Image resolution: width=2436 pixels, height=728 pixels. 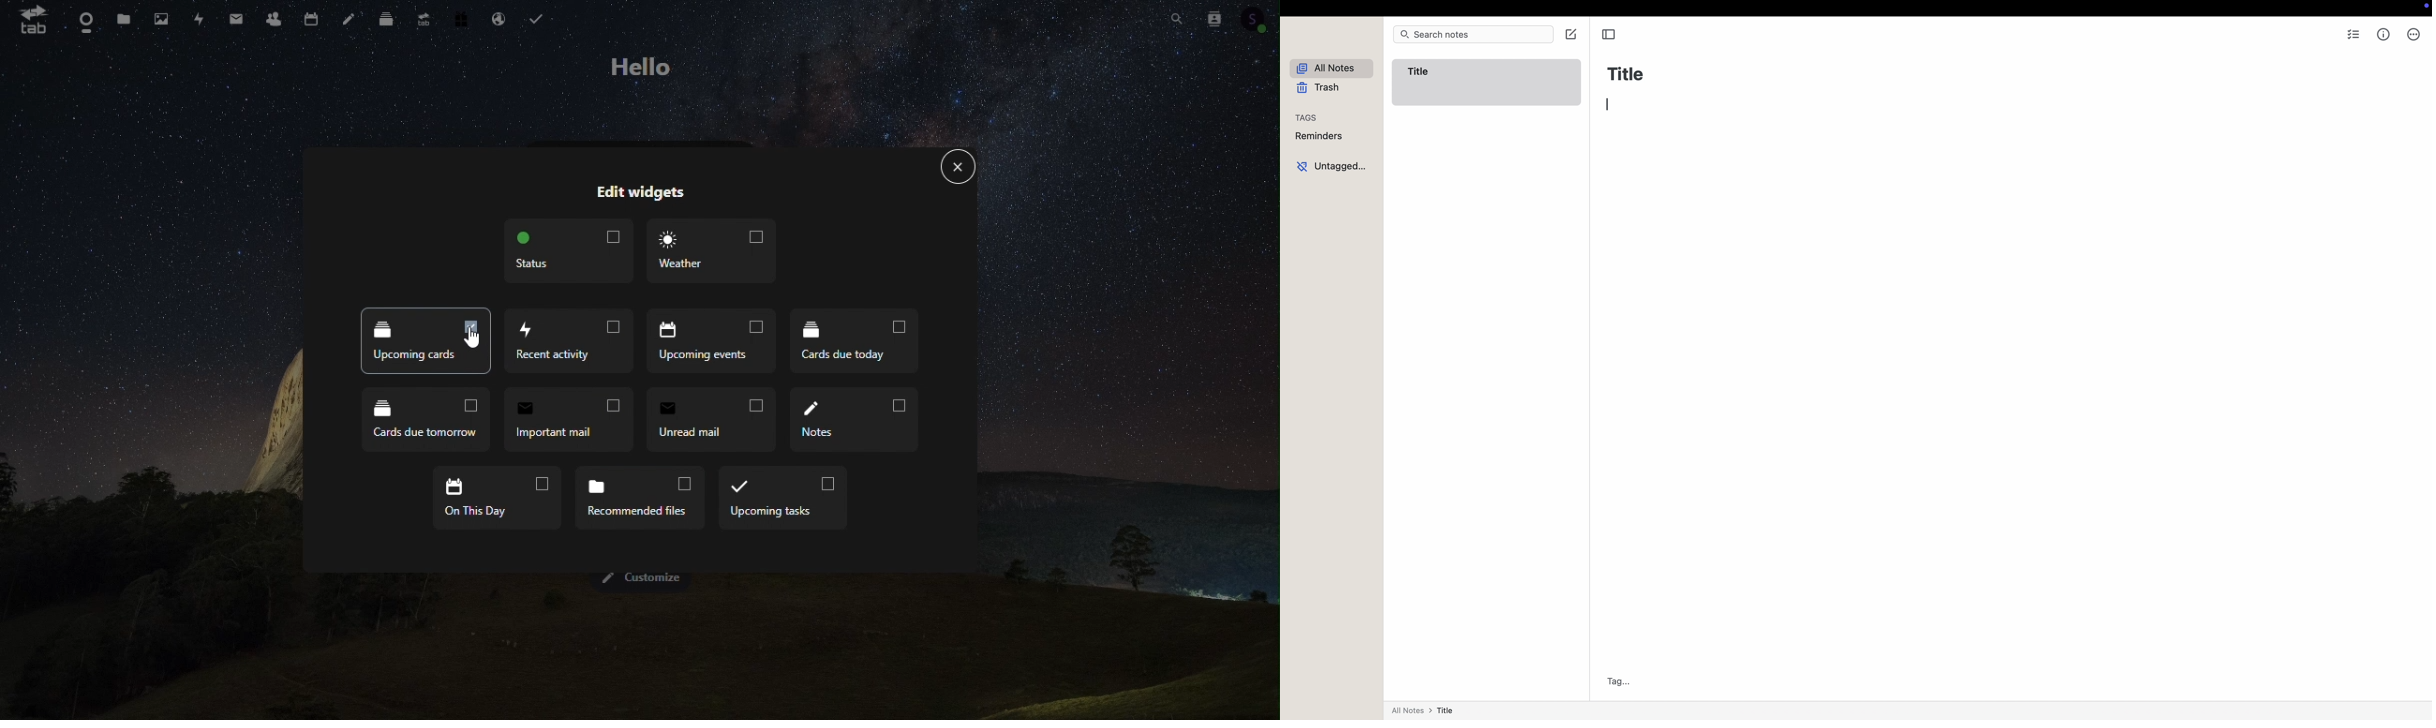 What do you see at coordinates (2424, 8) in the screenshot?
I see `screen controls` at bounding box center [2424, 8].